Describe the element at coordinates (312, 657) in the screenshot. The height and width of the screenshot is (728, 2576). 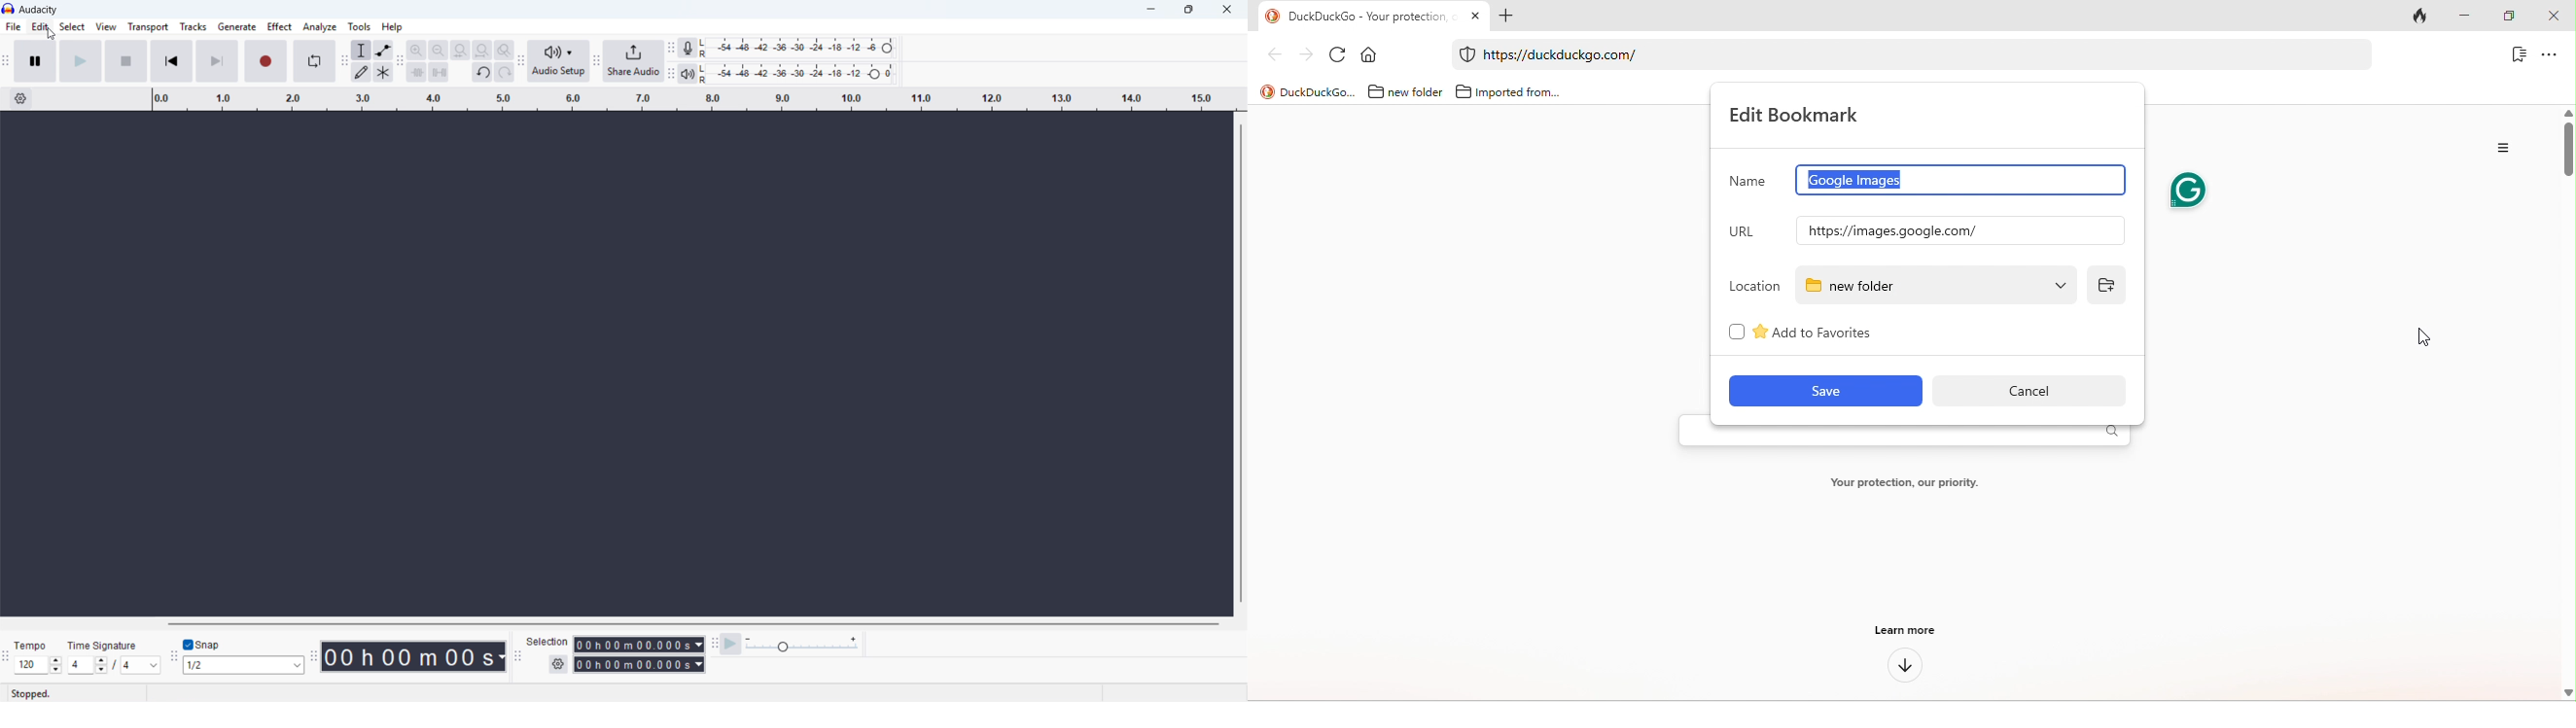
I see `time toolbar` at that location.